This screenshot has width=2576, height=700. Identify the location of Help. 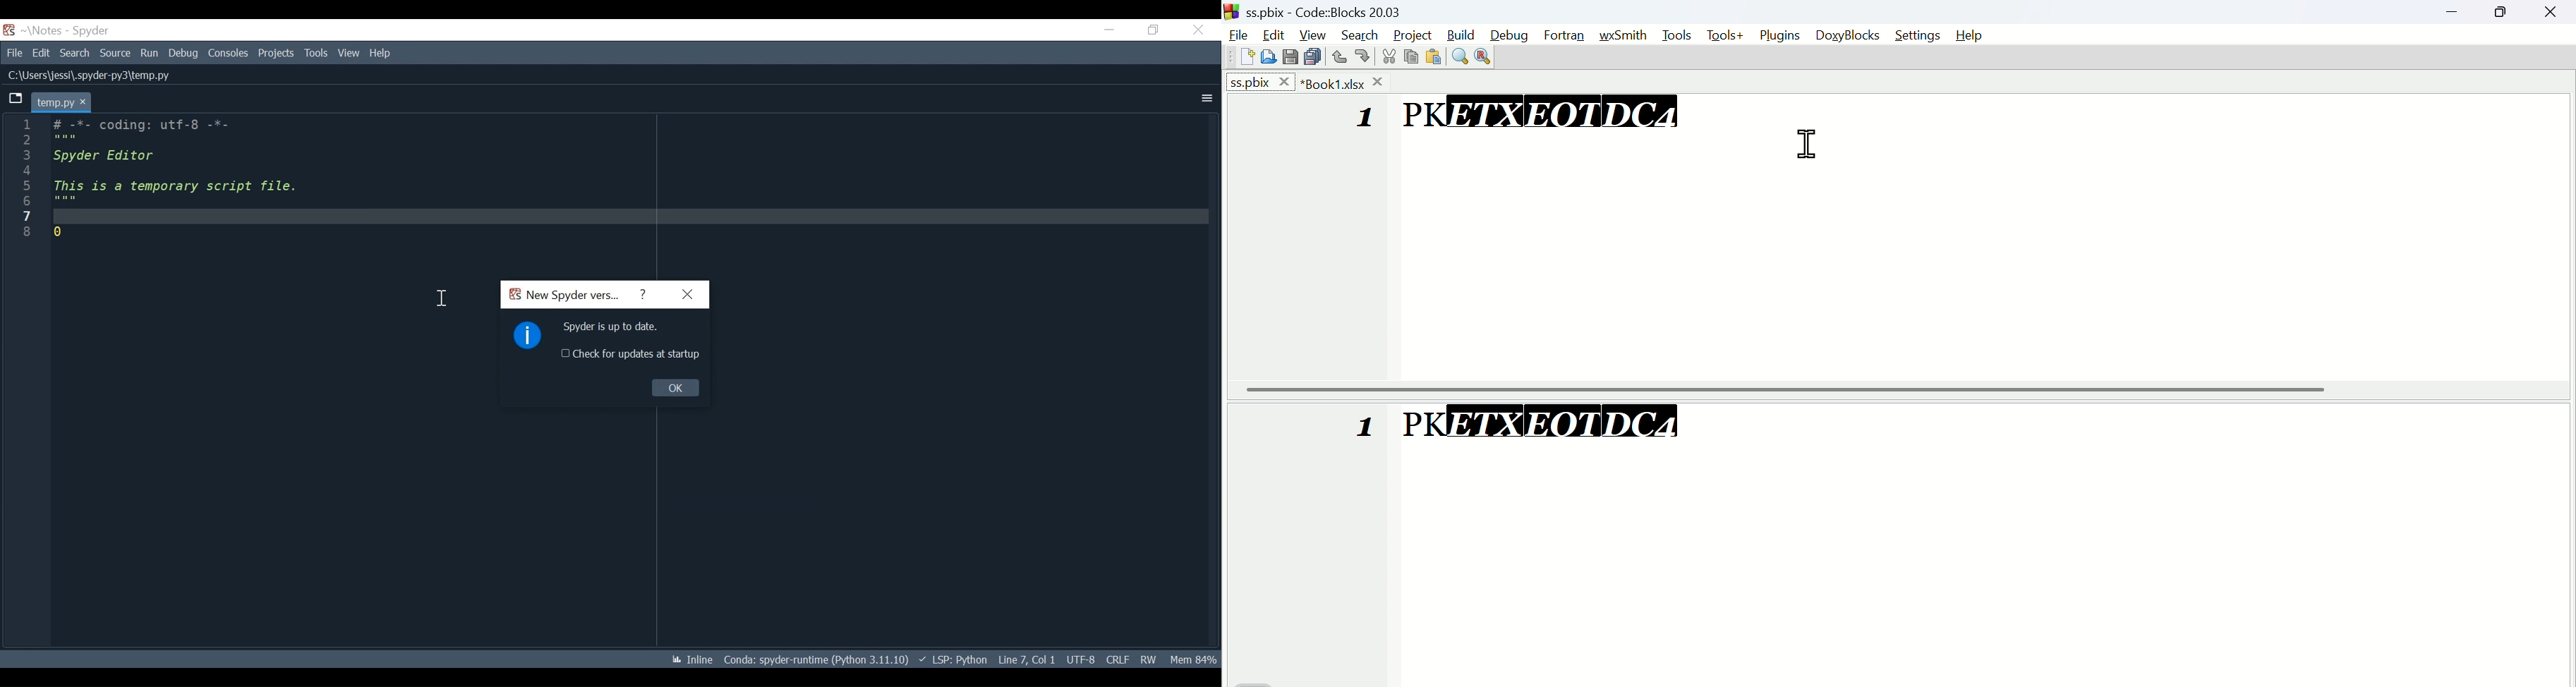
(382, 52).